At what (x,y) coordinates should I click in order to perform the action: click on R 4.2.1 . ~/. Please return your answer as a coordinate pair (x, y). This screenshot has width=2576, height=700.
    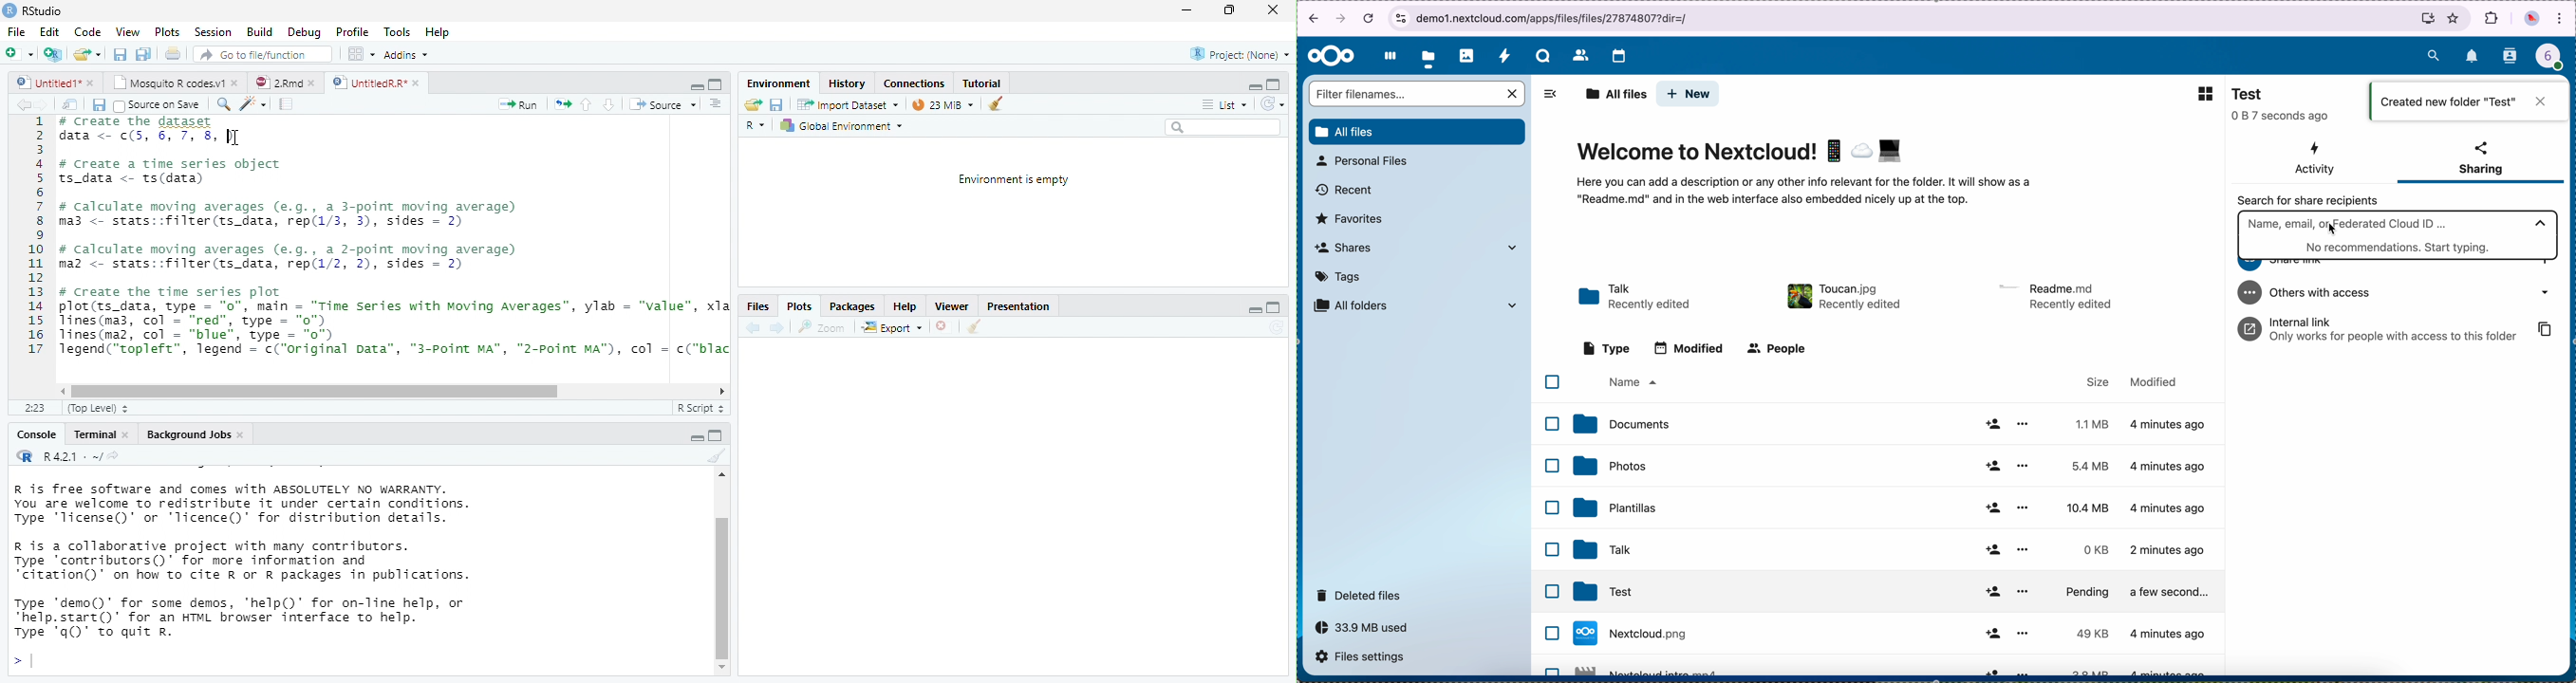
    Looking at the image, I should click on (70, 455).